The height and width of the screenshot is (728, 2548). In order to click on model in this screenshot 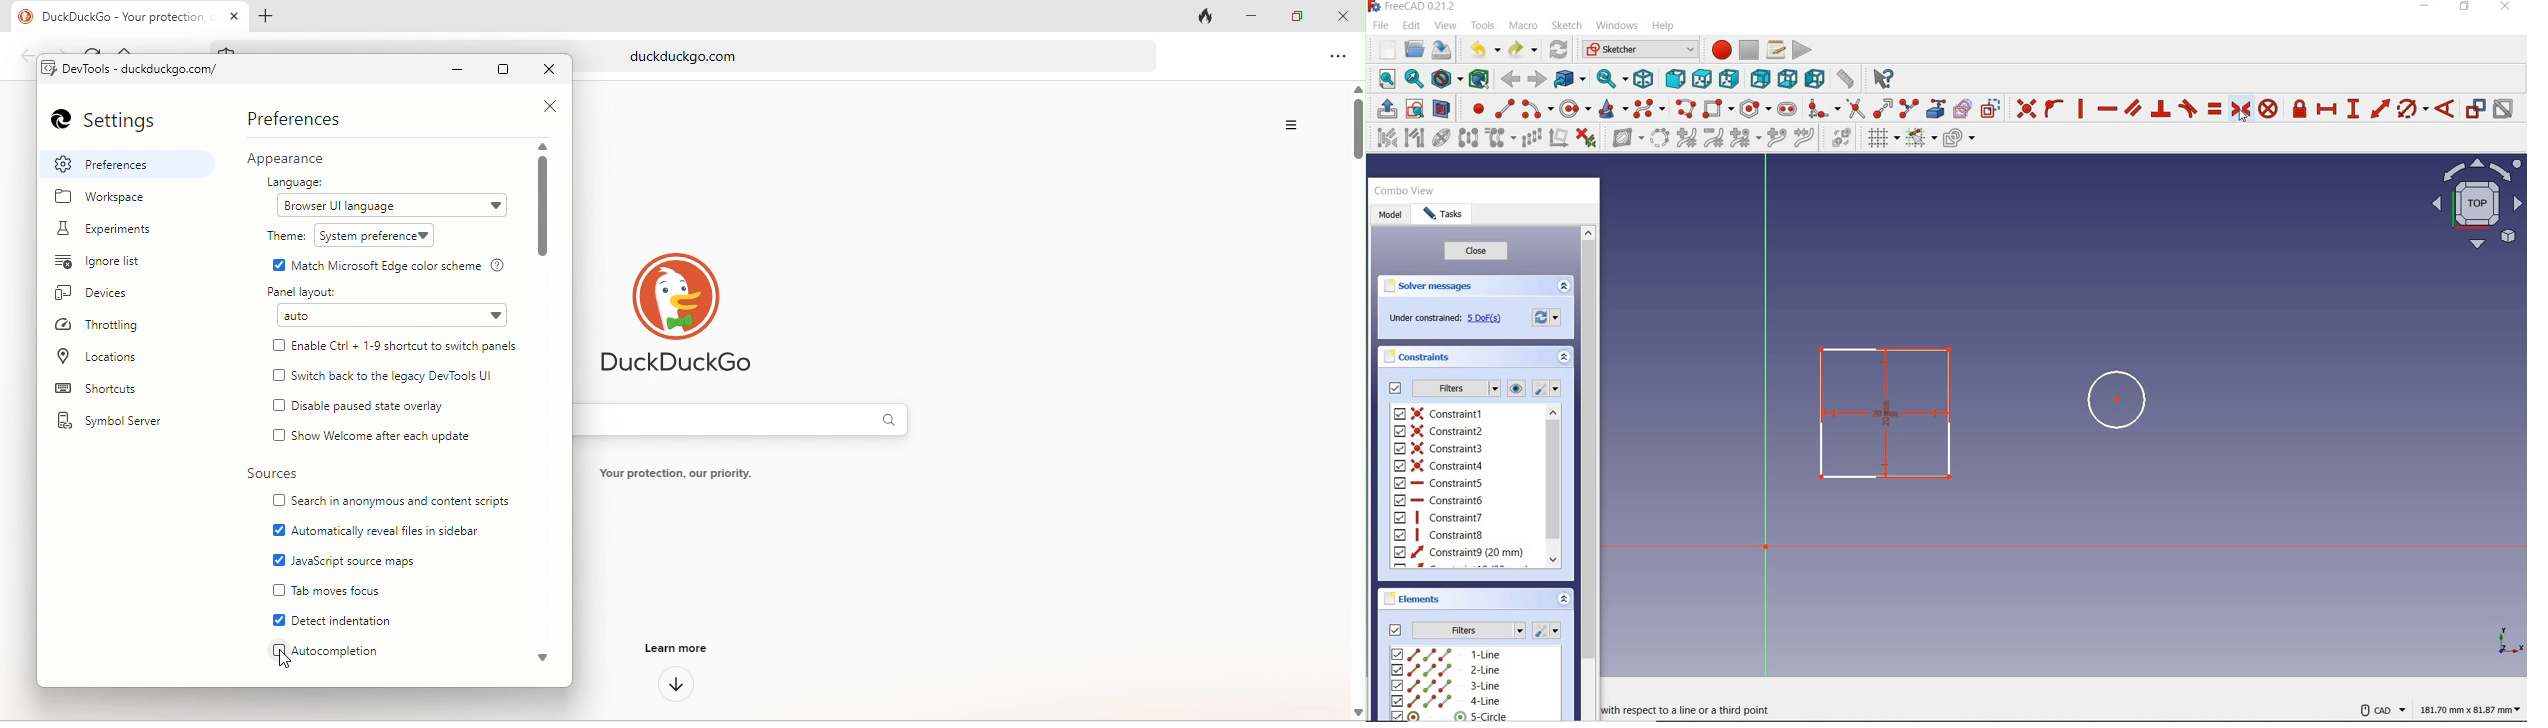, I will do `click(1392, 218)`.